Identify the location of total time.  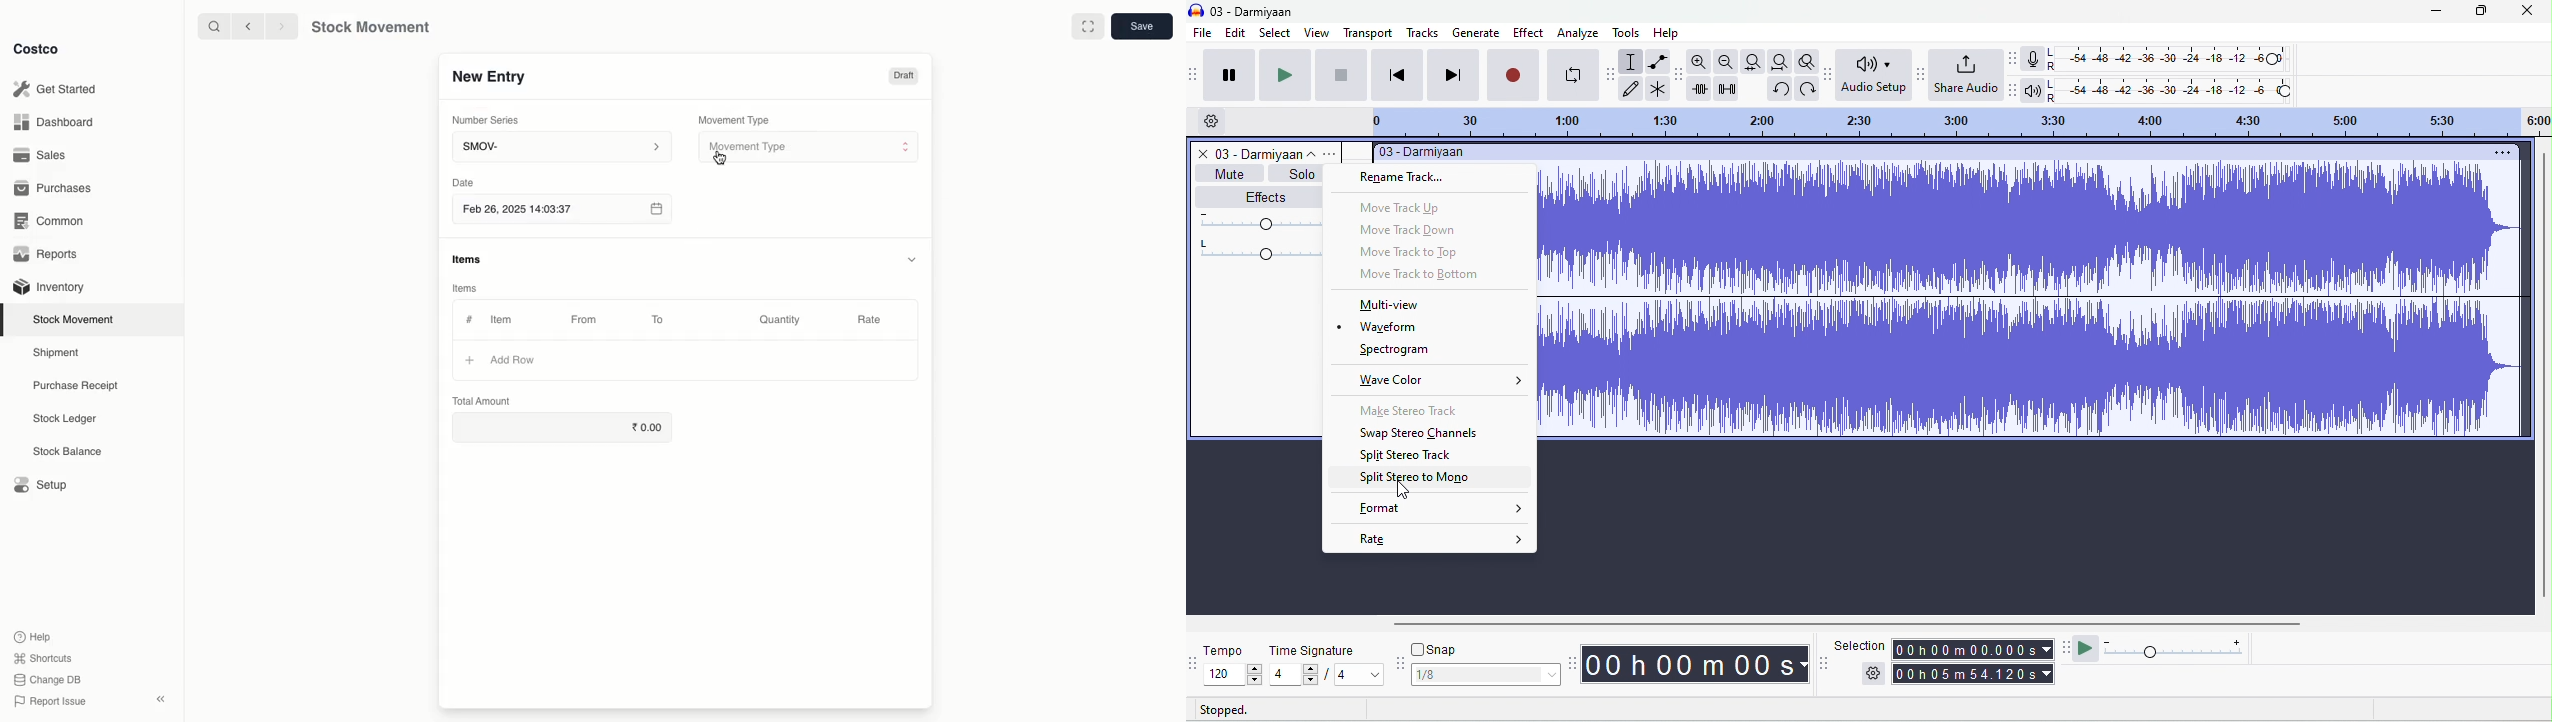
(1973, 674).